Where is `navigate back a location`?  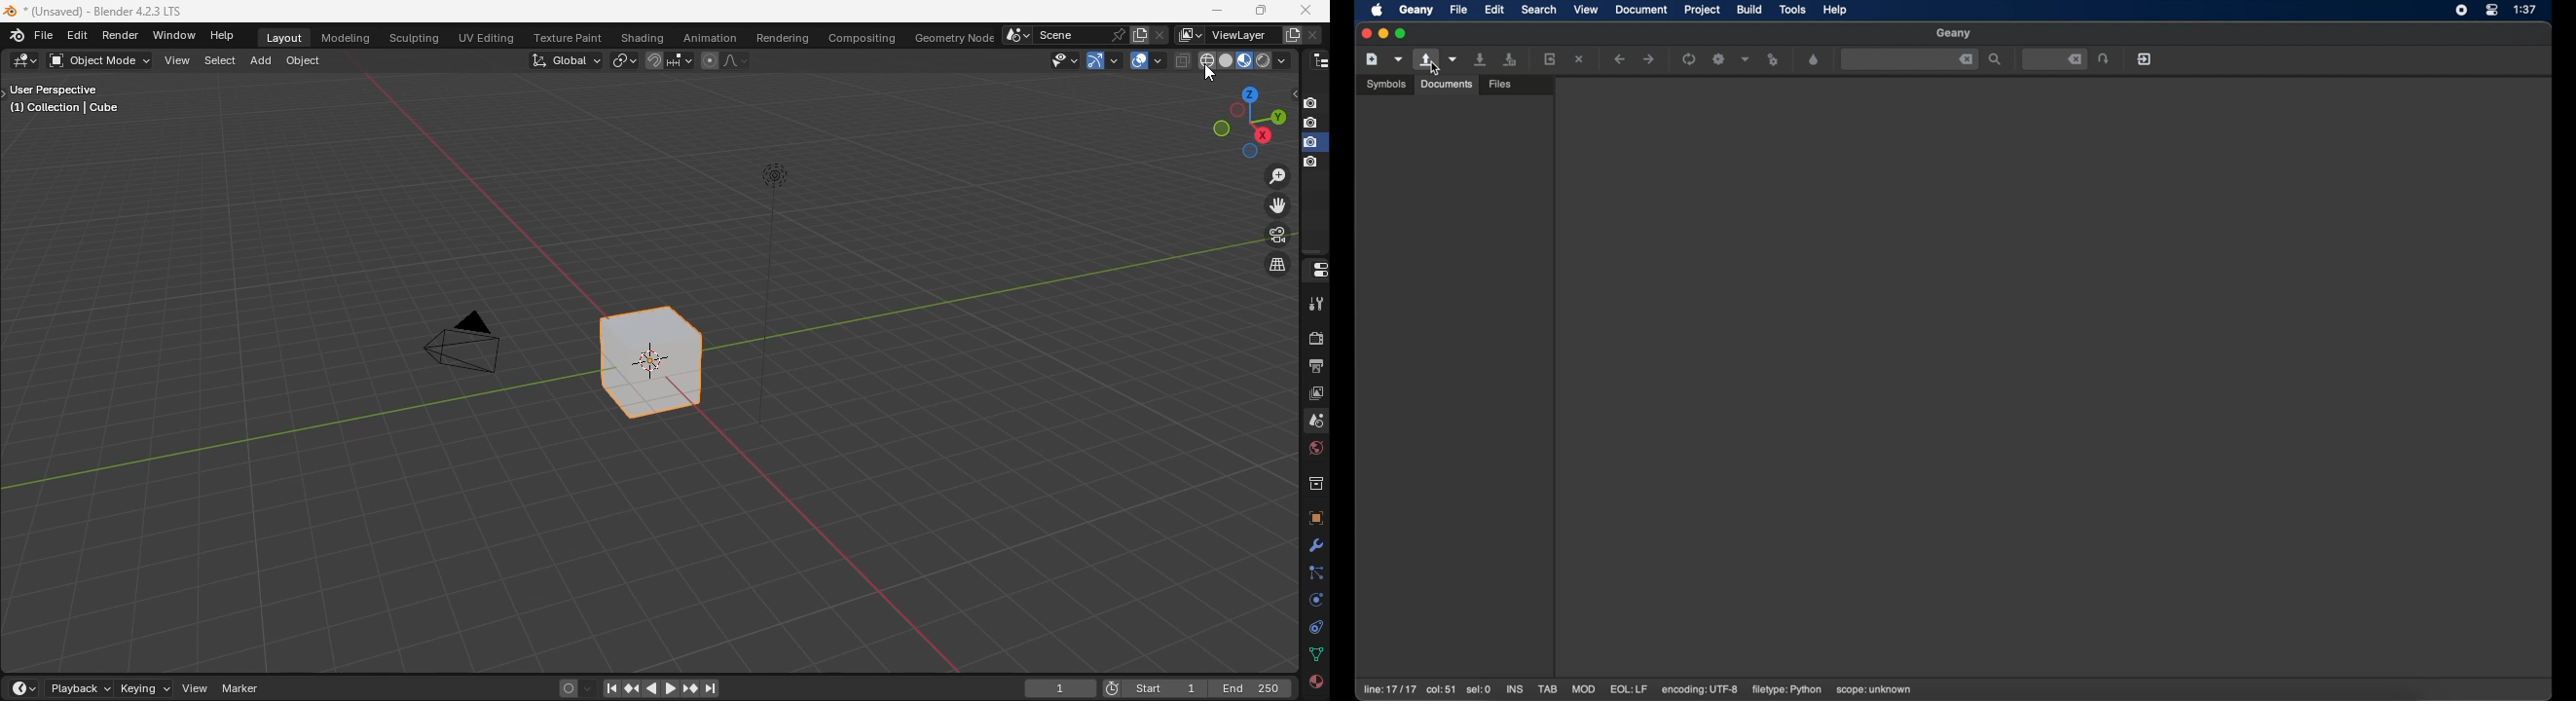 navigate back a location is located at coordinates (1621, 59).